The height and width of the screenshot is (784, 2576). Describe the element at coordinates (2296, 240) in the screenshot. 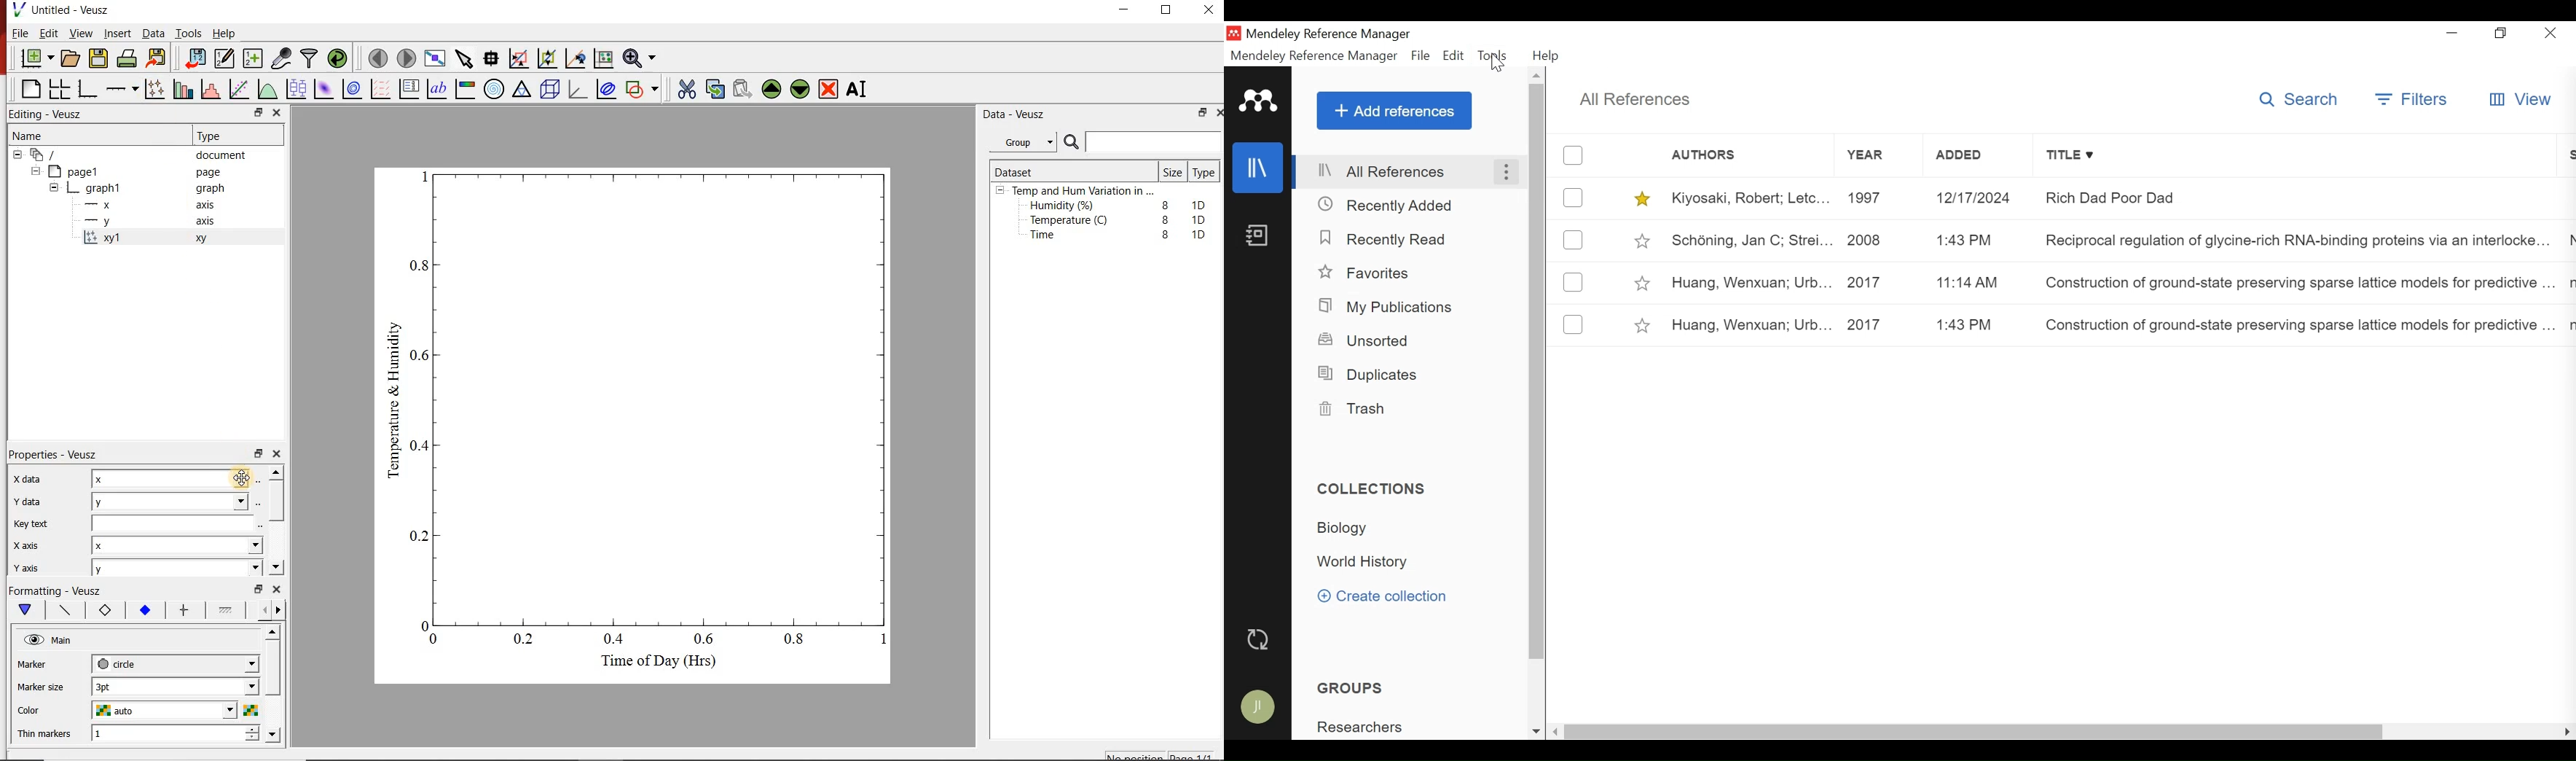

I see `Reciprocal regulation of glycine-rich RNA-binding proteins` at that location.